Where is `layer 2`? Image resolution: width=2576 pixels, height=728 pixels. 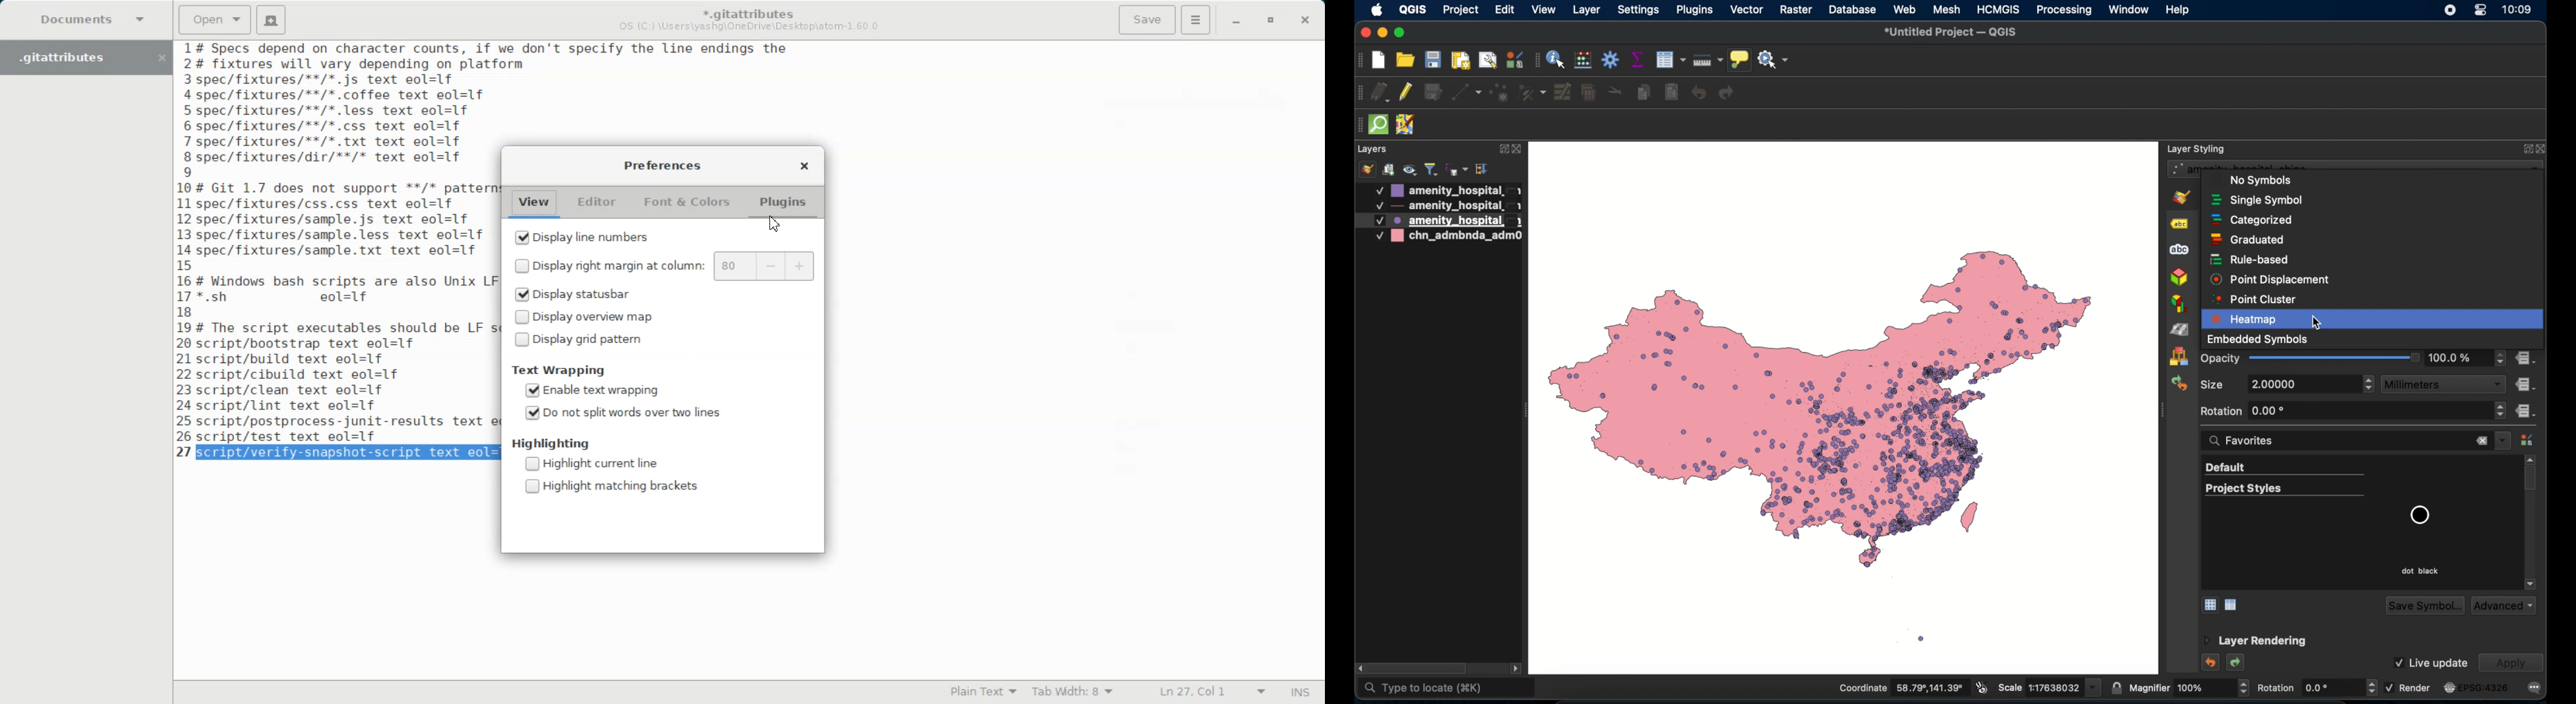 layer 2 is located at coordinates (1446, 206).